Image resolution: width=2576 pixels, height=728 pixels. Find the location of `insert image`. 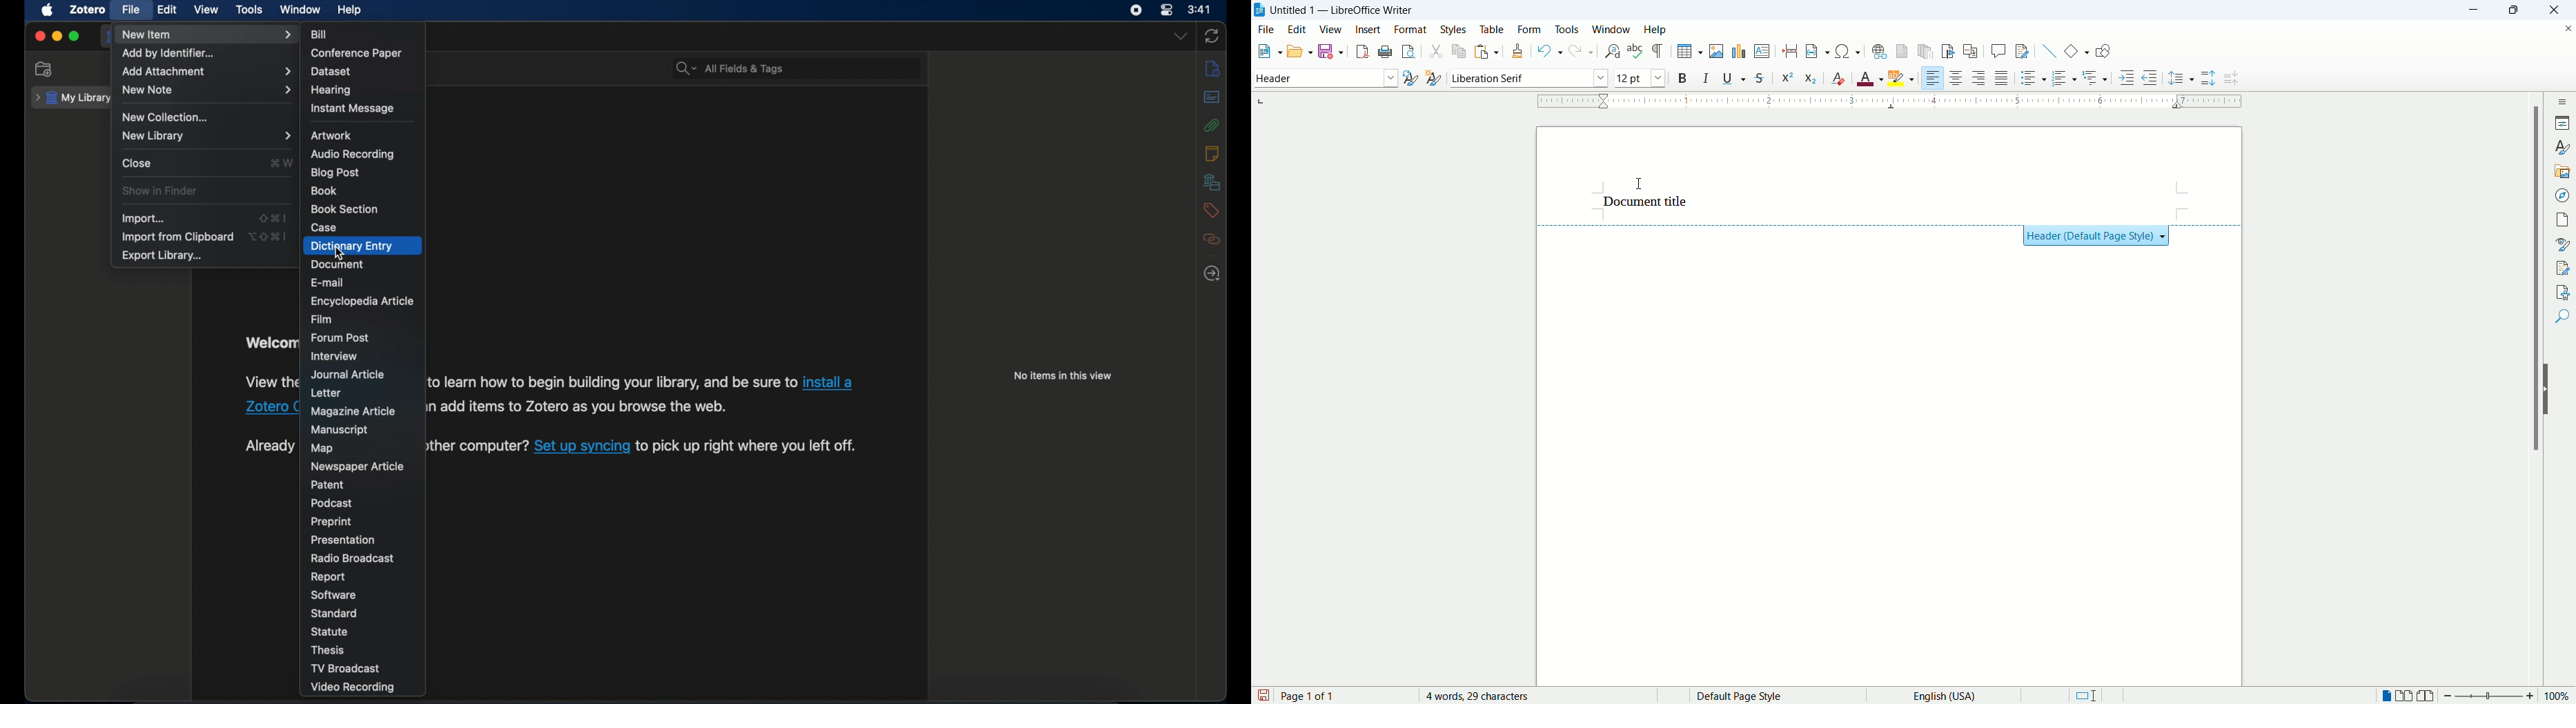

insert image is located at coordinates (1716, 50).